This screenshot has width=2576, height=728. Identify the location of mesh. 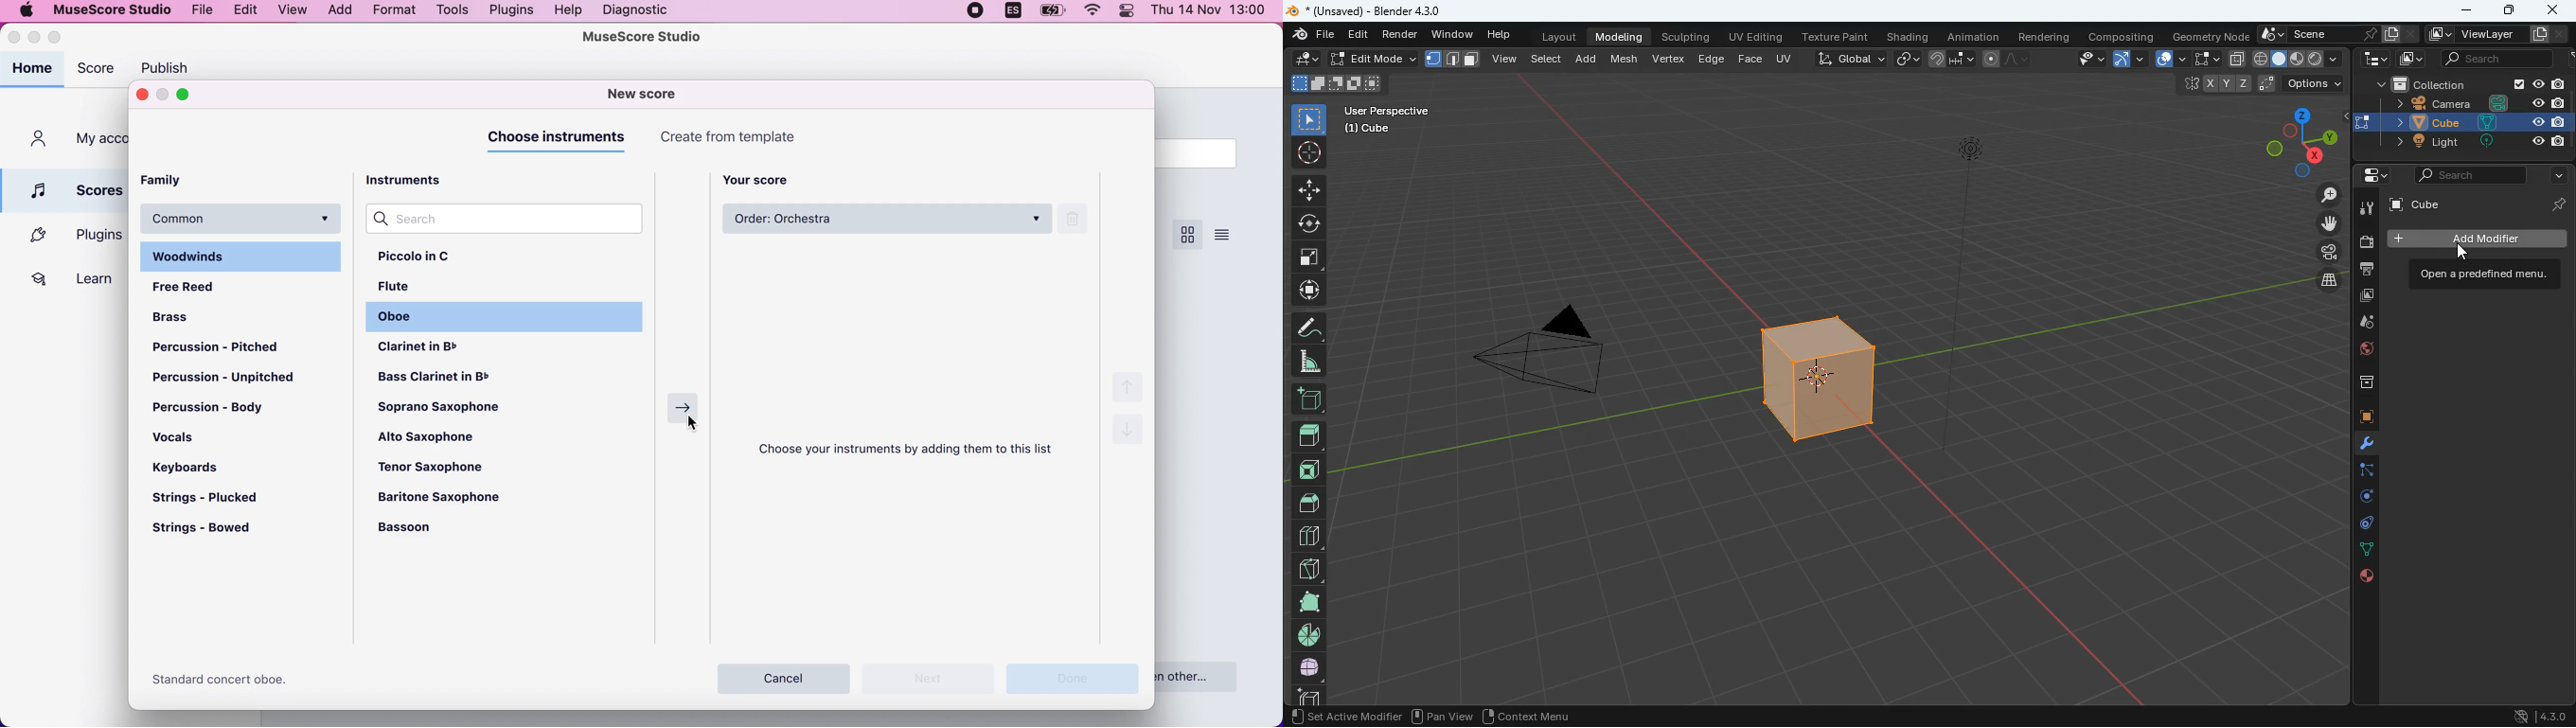
(1626, 57).